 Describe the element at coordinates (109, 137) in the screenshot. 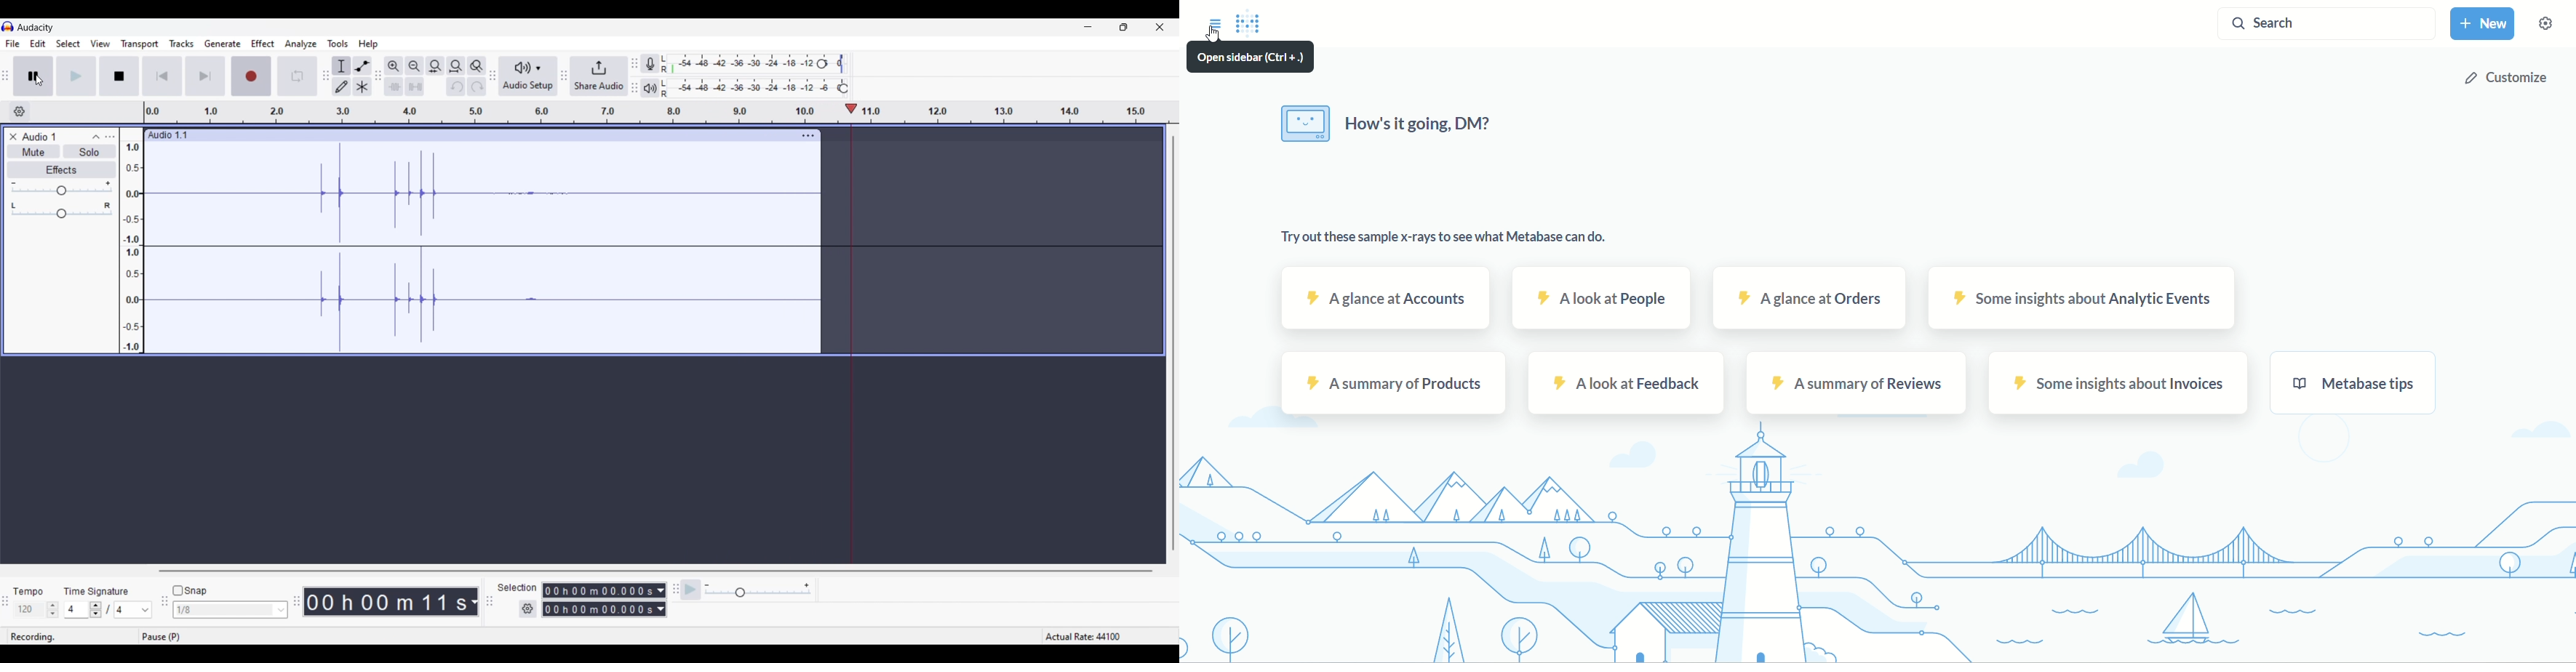

I see `Open menu` at that location.